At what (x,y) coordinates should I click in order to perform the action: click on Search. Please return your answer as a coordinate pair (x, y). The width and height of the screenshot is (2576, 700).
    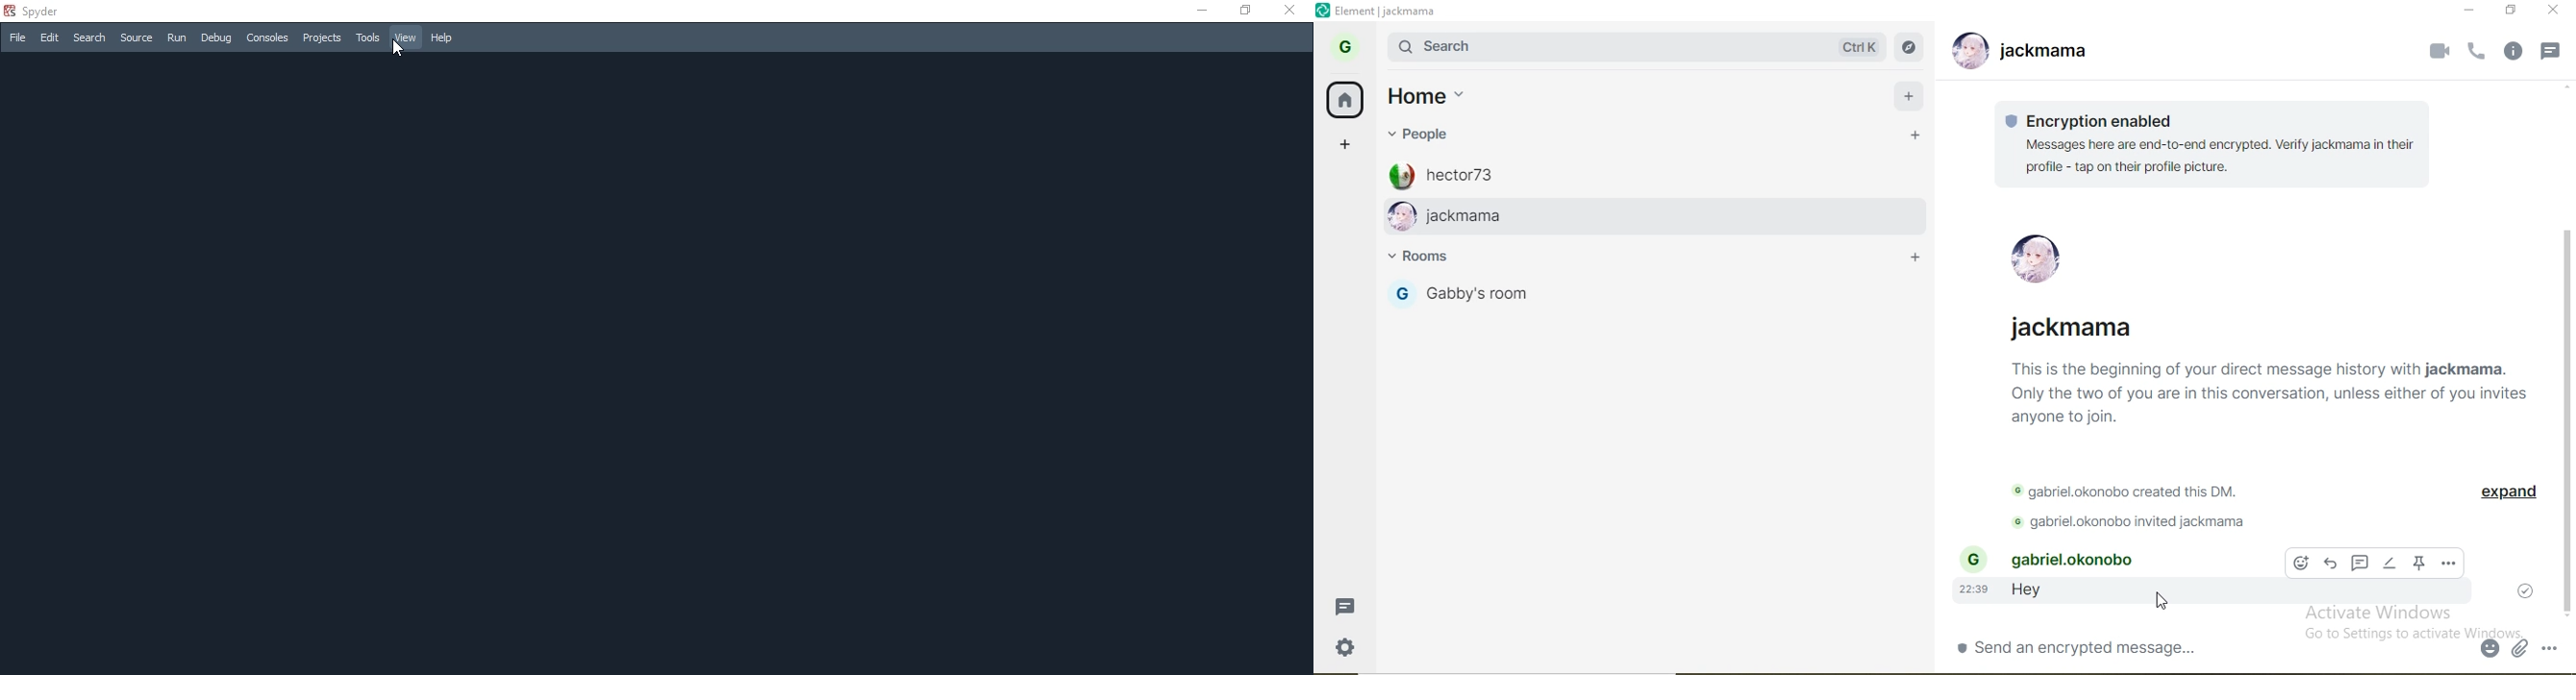
    Looking at the image, I should click on (88, 38).